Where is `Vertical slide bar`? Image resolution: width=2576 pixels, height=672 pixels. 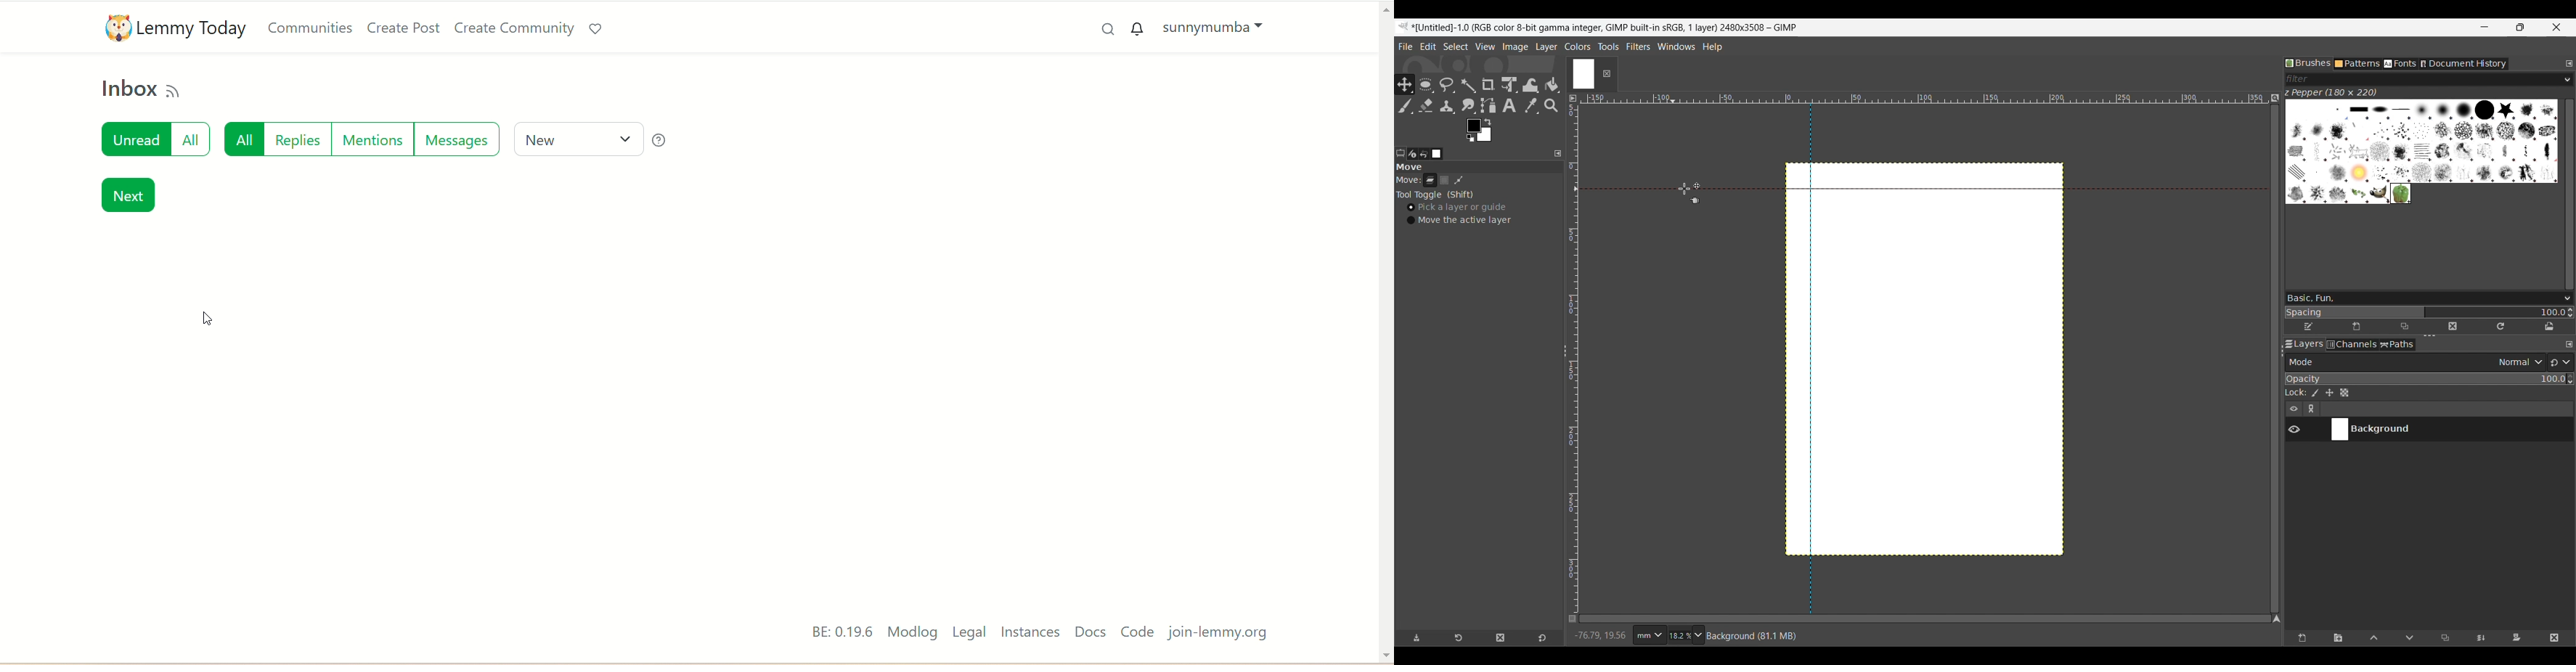 Vertical slide bar is located at coordinates (2570, 194).